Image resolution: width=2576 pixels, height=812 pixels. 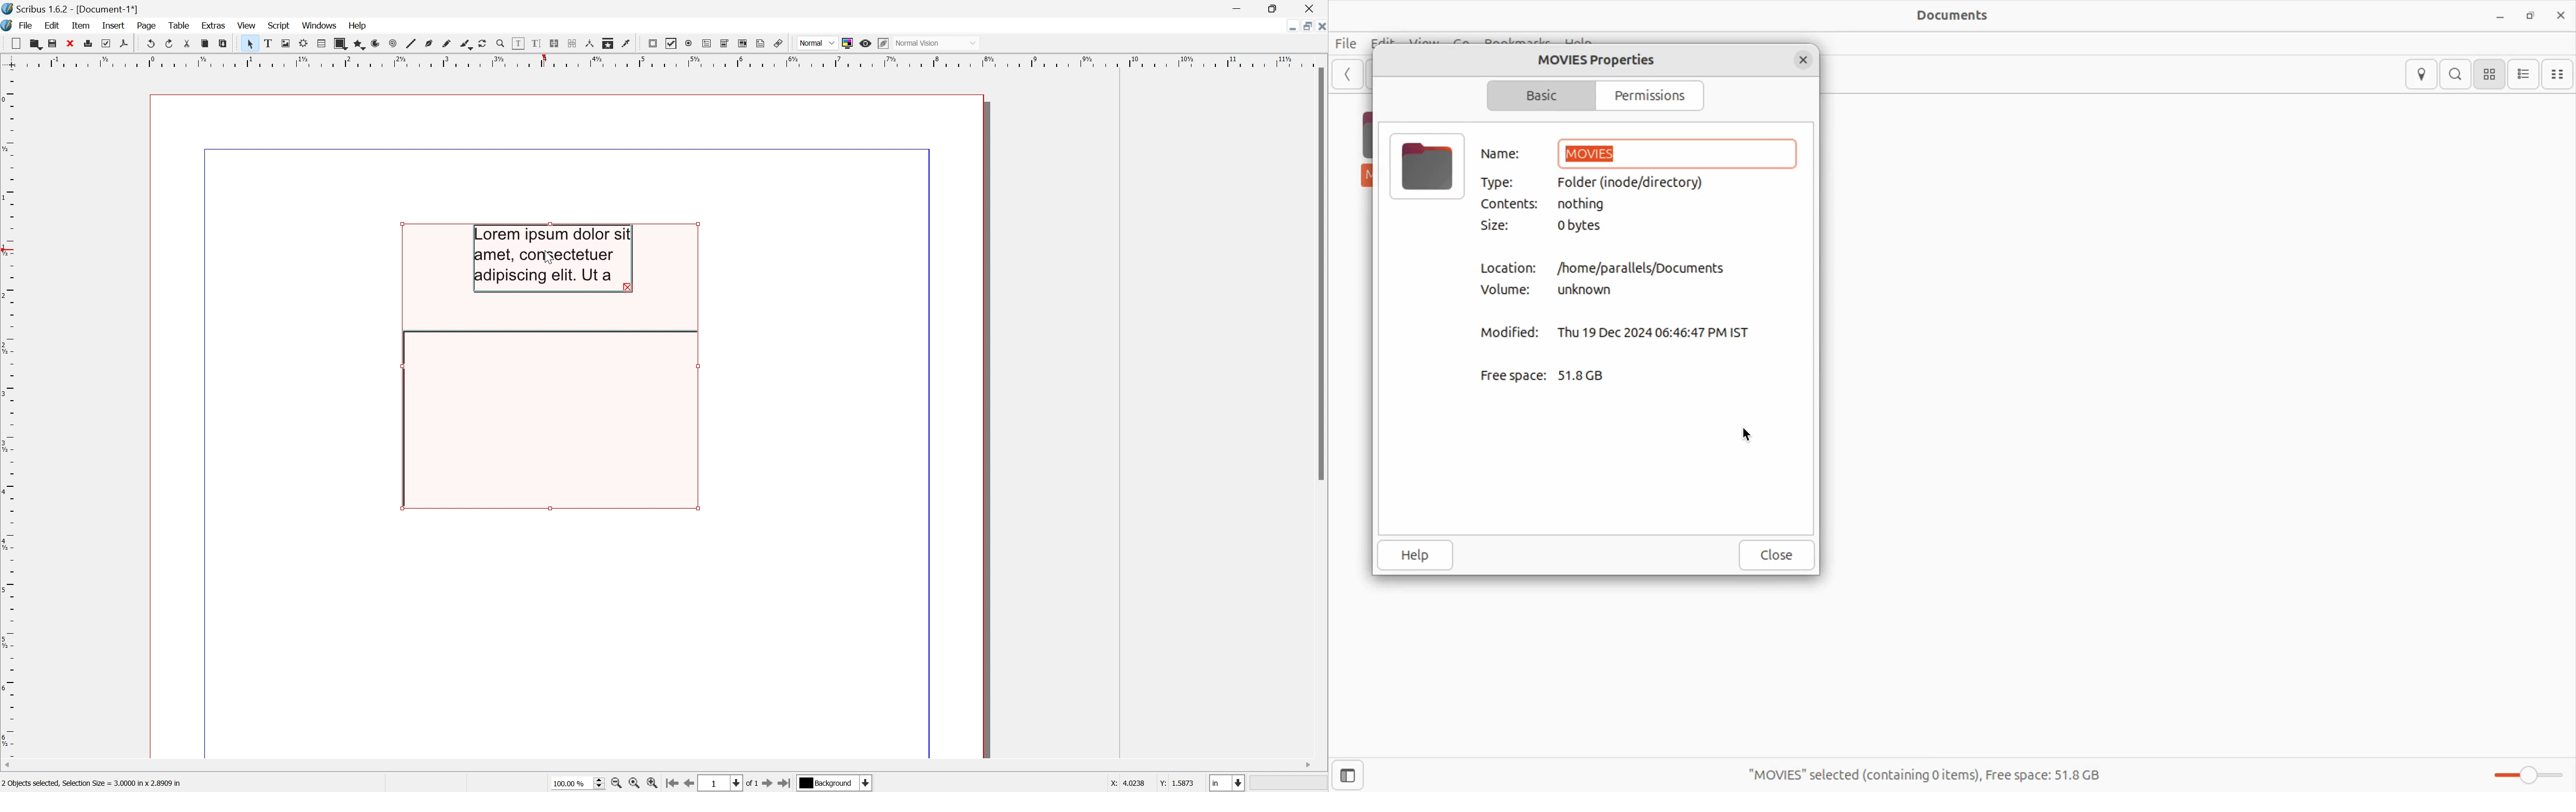 I want to click on Freehand line, so click(x=446, y=45).